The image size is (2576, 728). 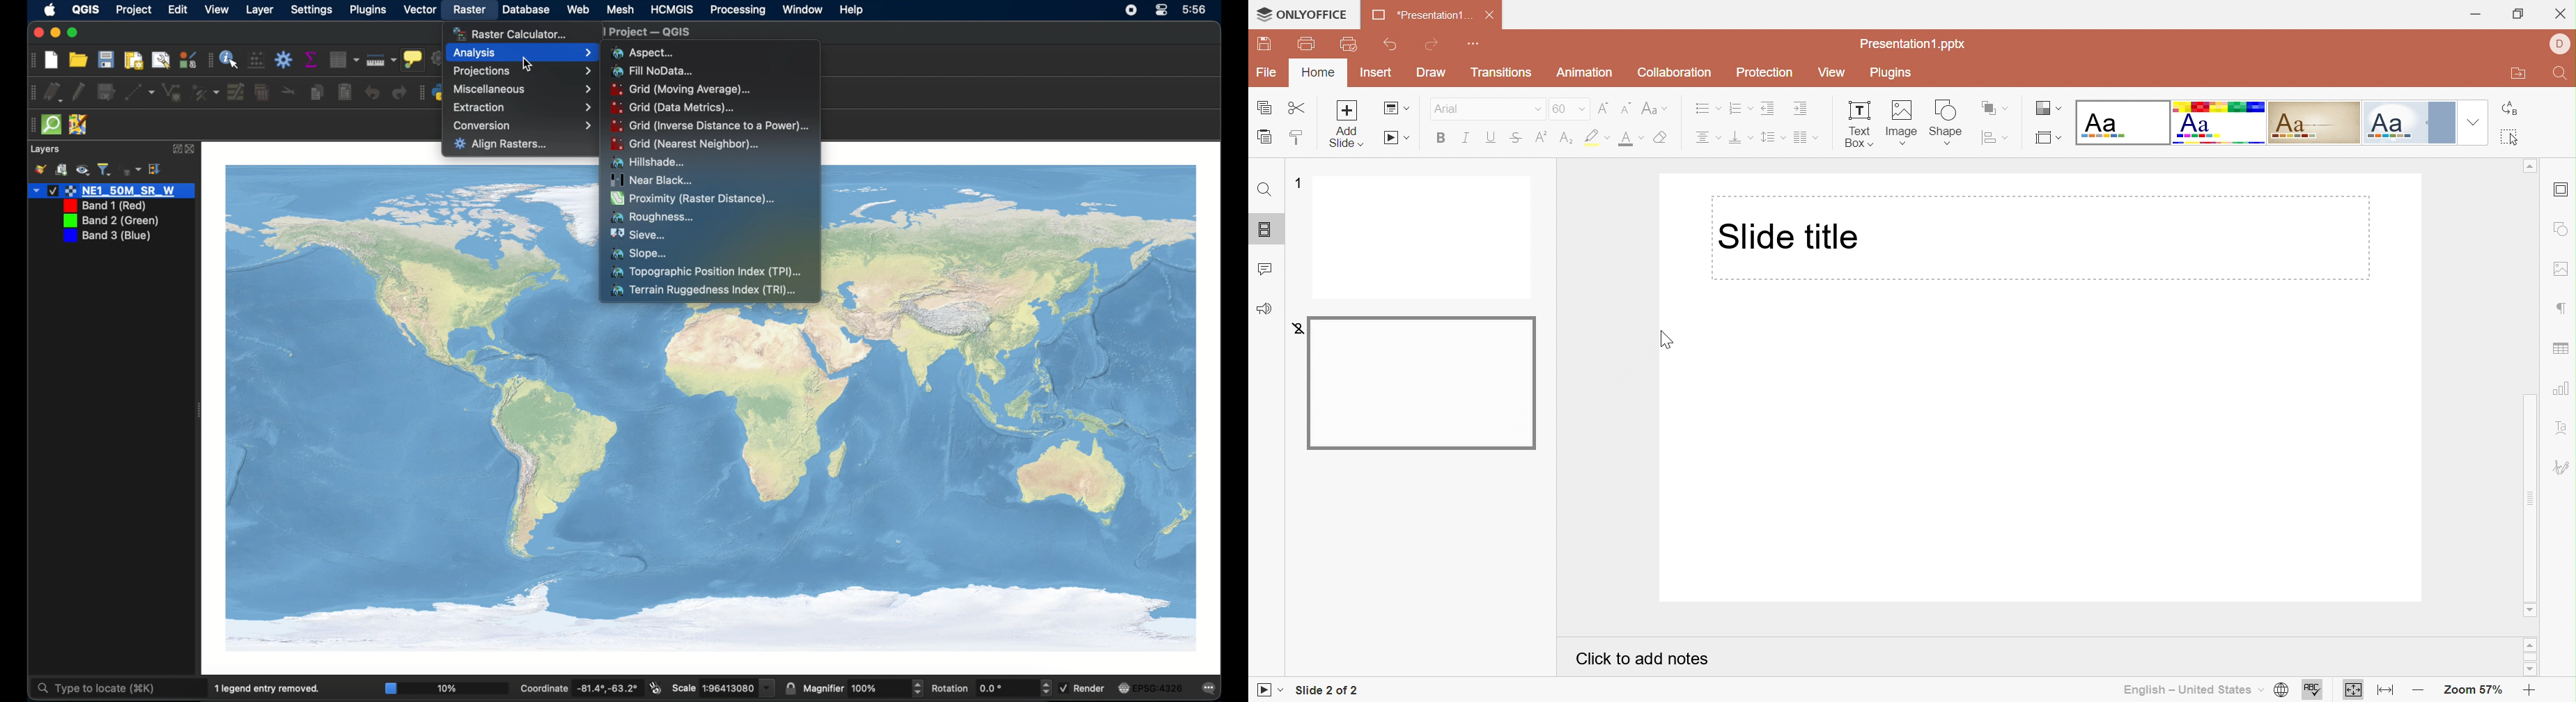 I want to click on Scroll Bar, so click(x=2531, y=656).